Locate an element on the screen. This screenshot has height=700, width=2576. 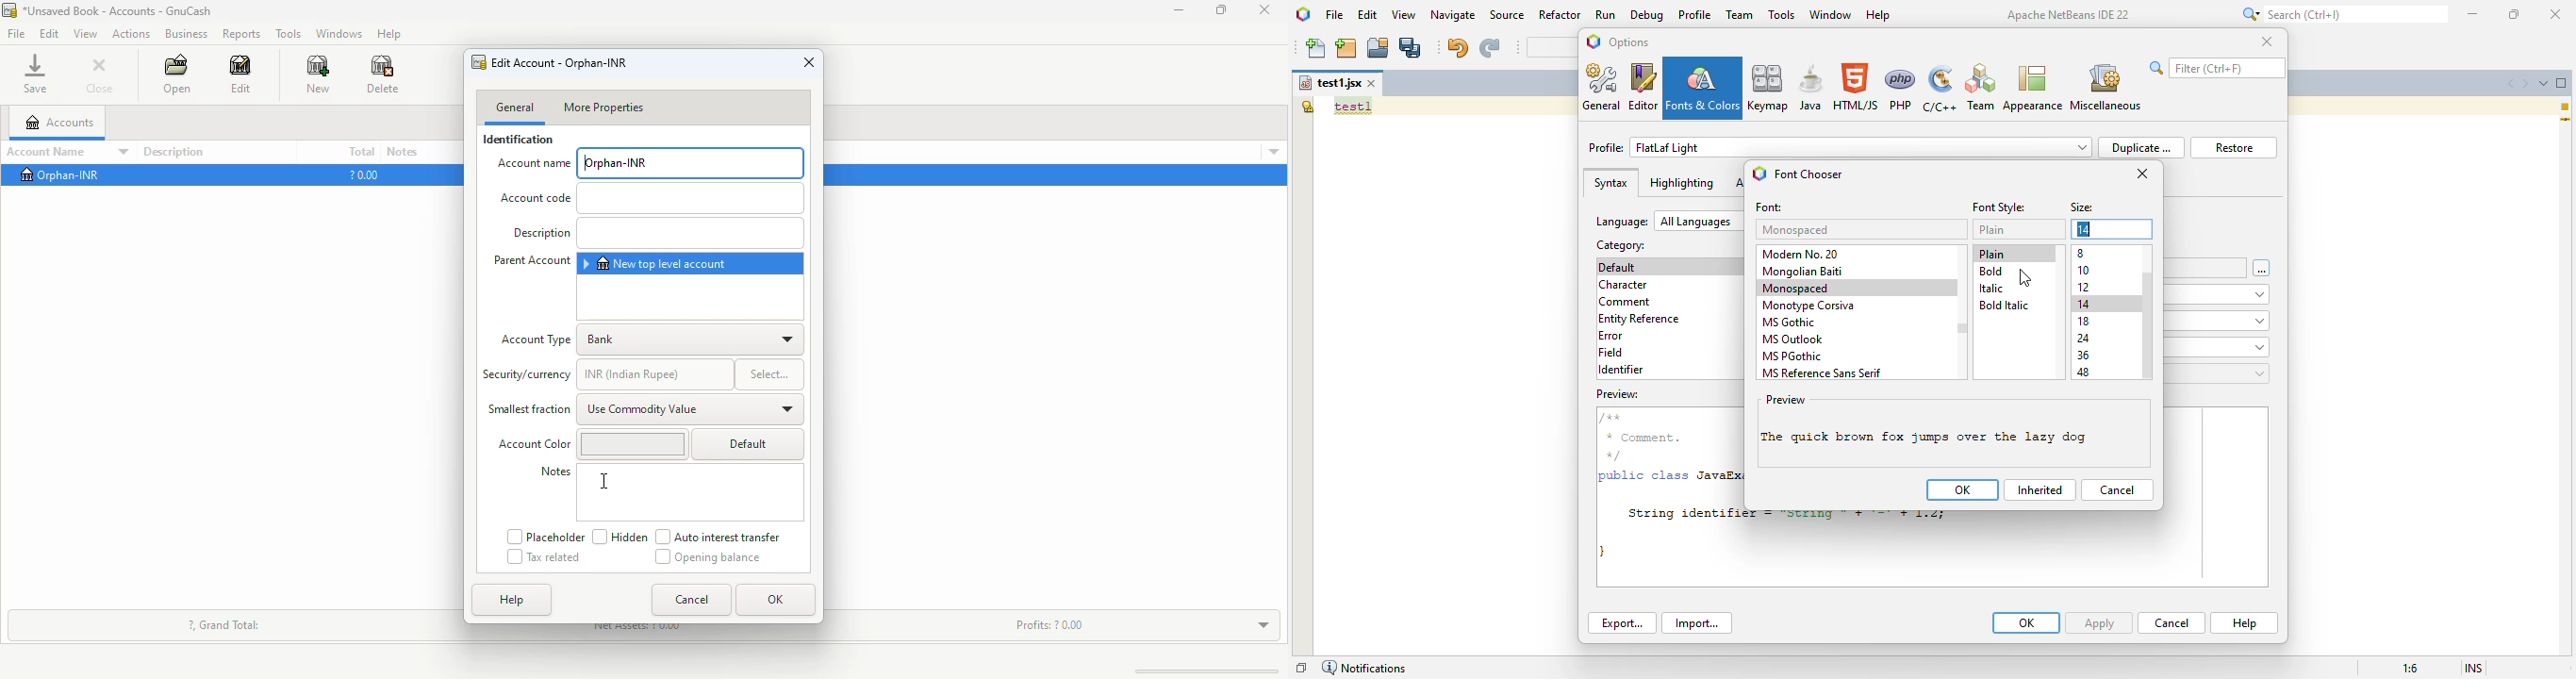
account name is located at coordinates (533, 165).